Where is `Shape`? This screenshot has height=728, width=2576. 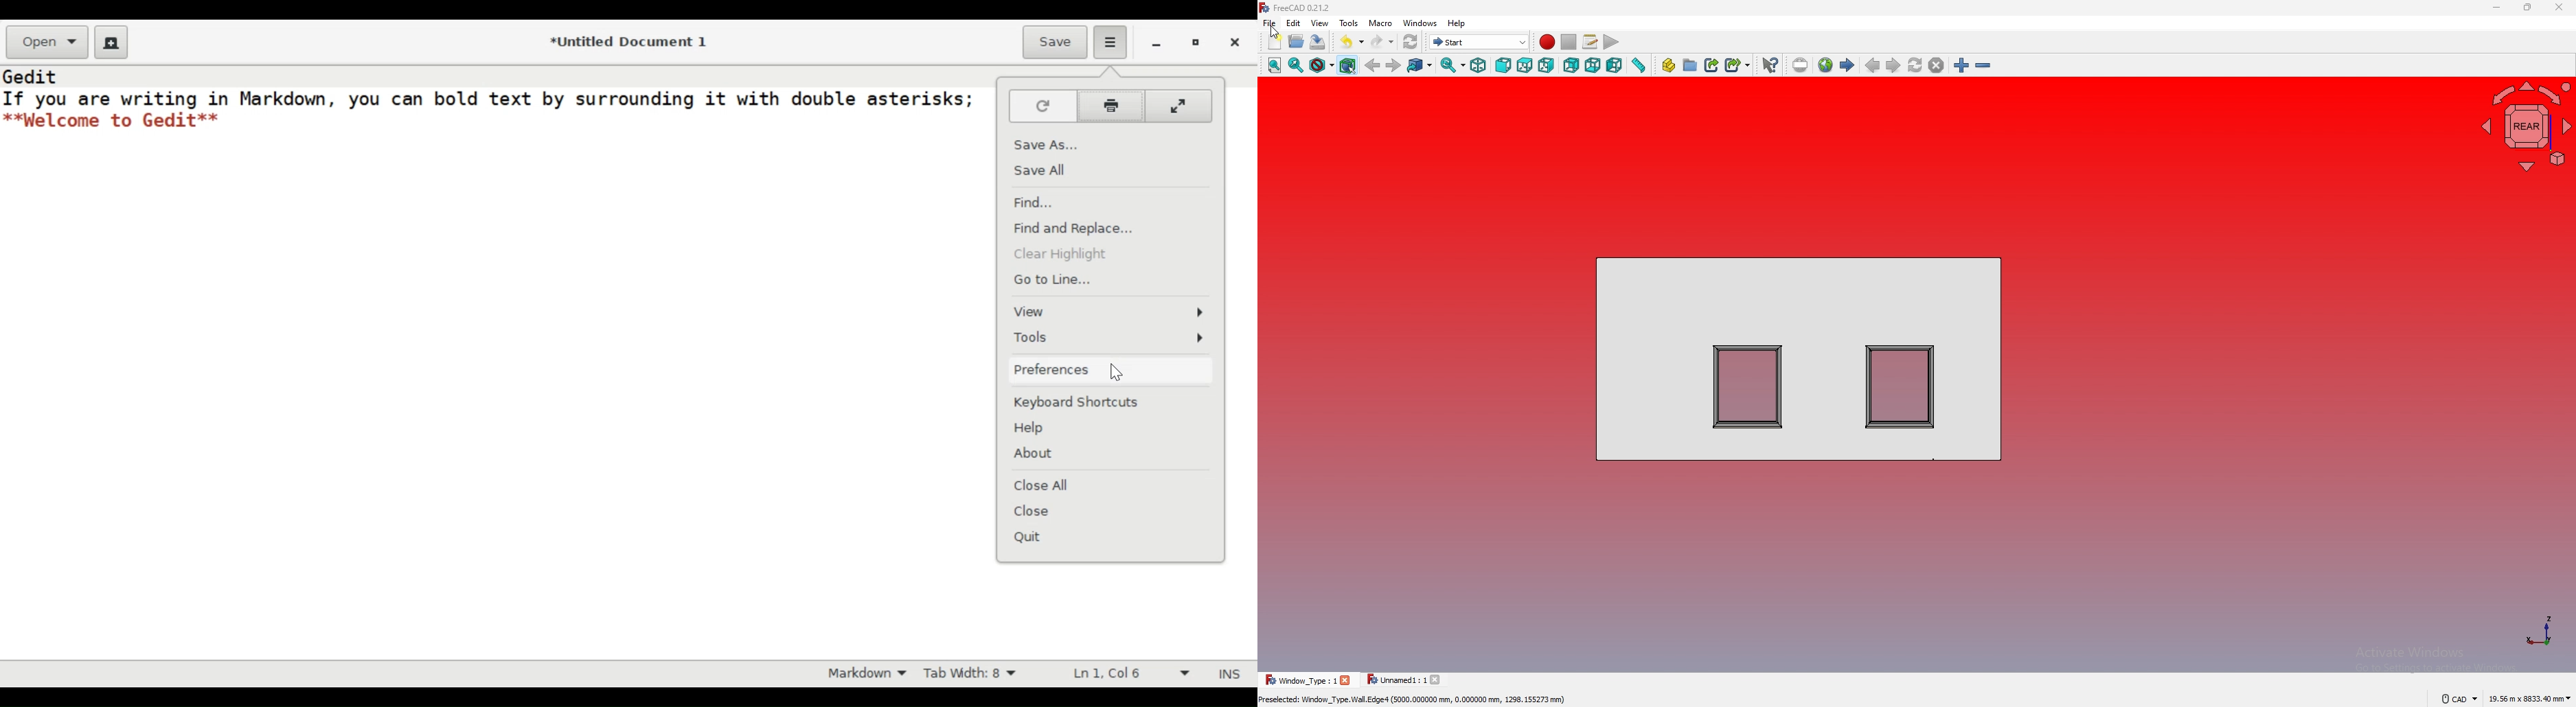 Shape is located at coordinates (1800, 357).